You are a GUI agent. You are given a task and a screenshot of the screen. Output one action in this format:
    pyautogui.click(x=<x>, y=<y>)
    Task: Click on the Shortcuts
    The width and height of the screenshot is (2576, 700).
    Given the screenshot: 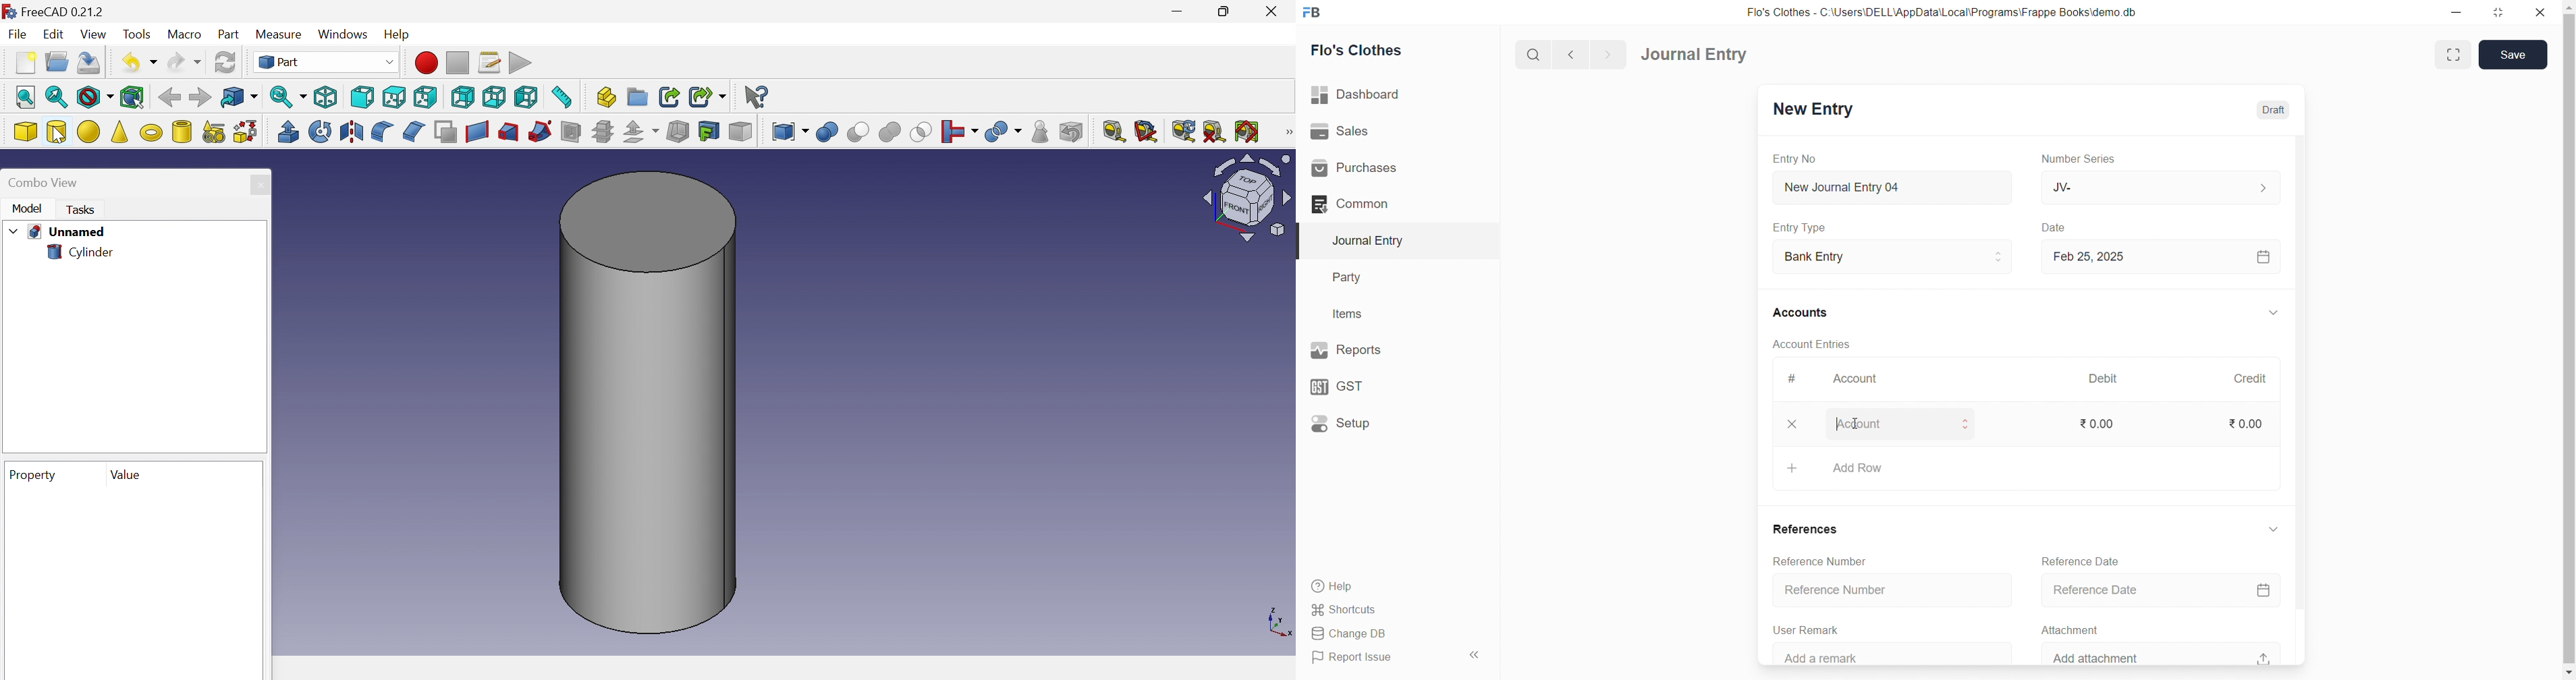 What is the action you would take?
    pyautogui.click(x=1393, y=609)
    